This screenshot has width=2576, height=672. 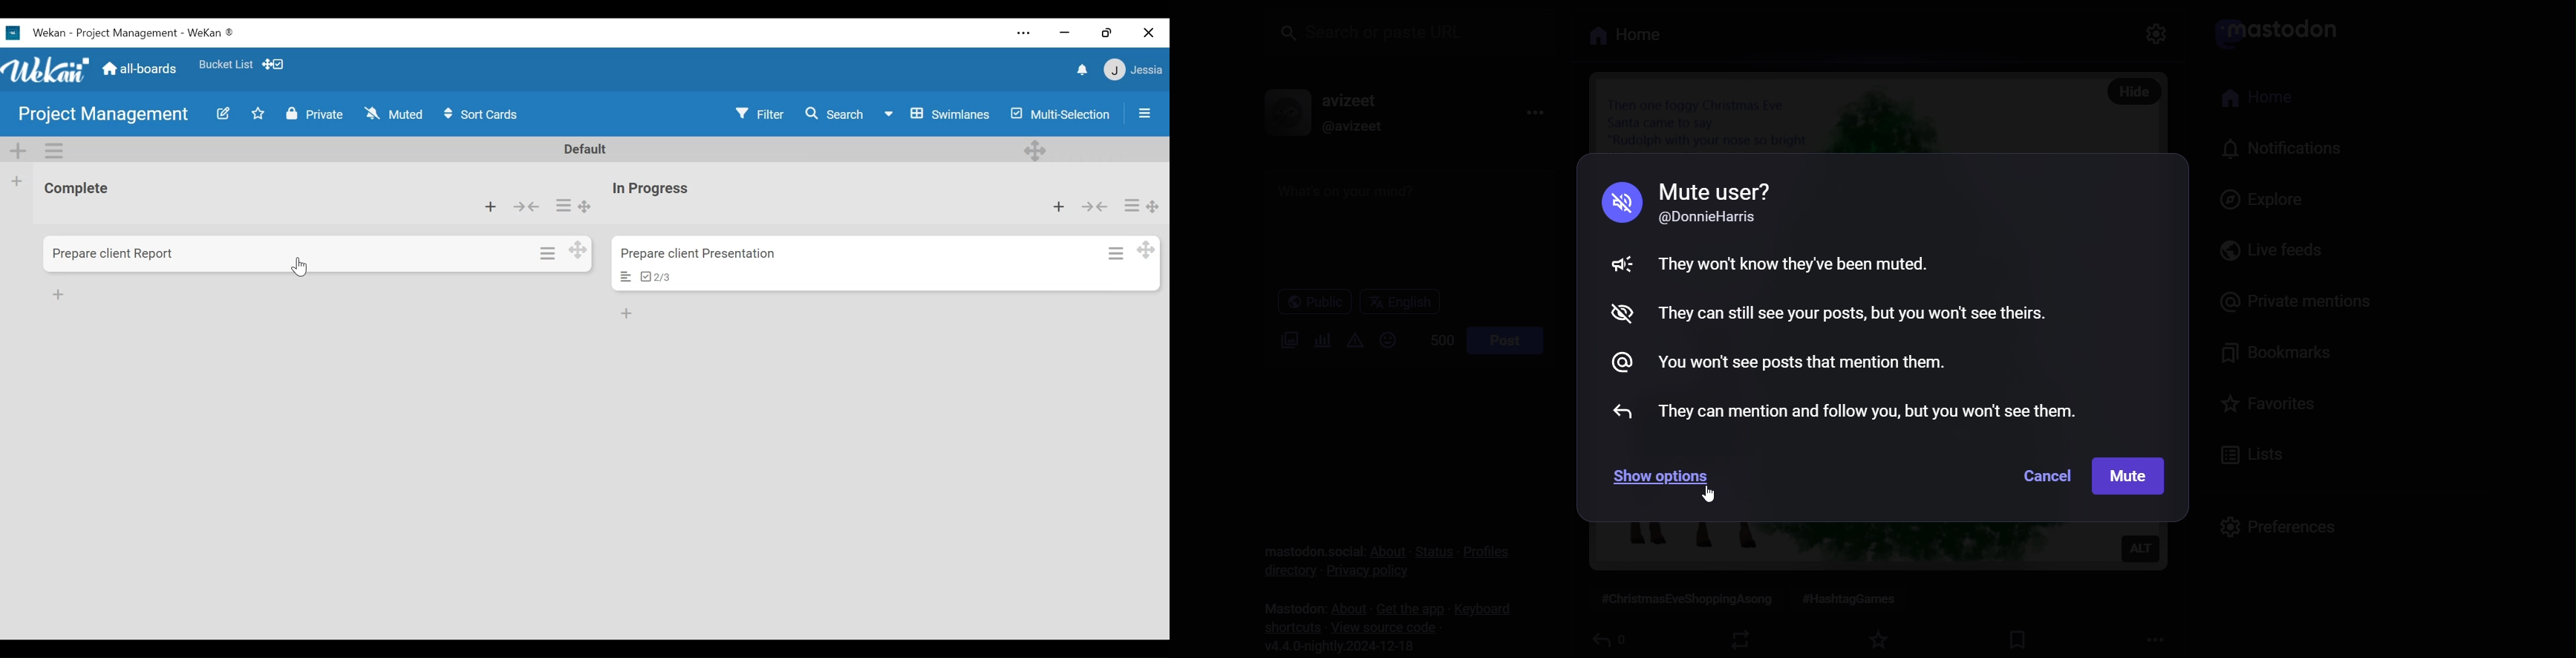 What do you see at coordinates (1615, 262) in the screenshot?
I see `mute` at bounding box center [1615, 262].